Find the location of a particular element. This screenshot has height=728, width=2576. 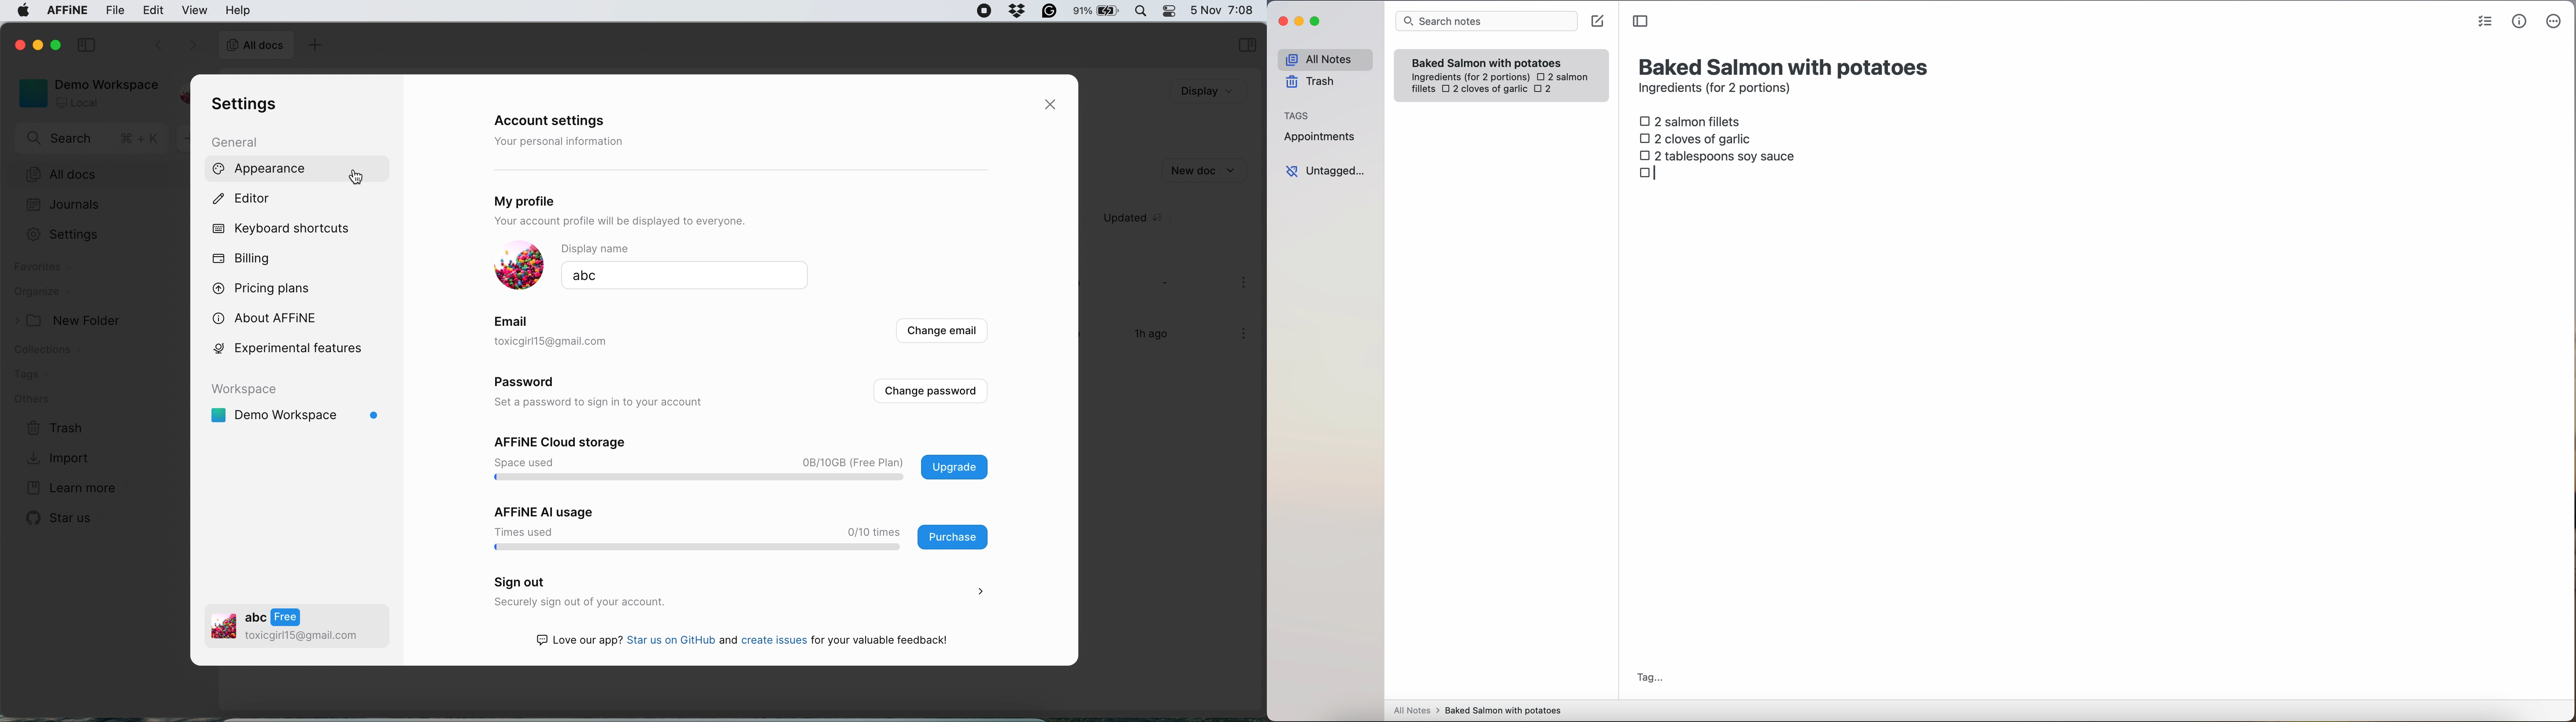

more options is located at coordinates (1239, 336).